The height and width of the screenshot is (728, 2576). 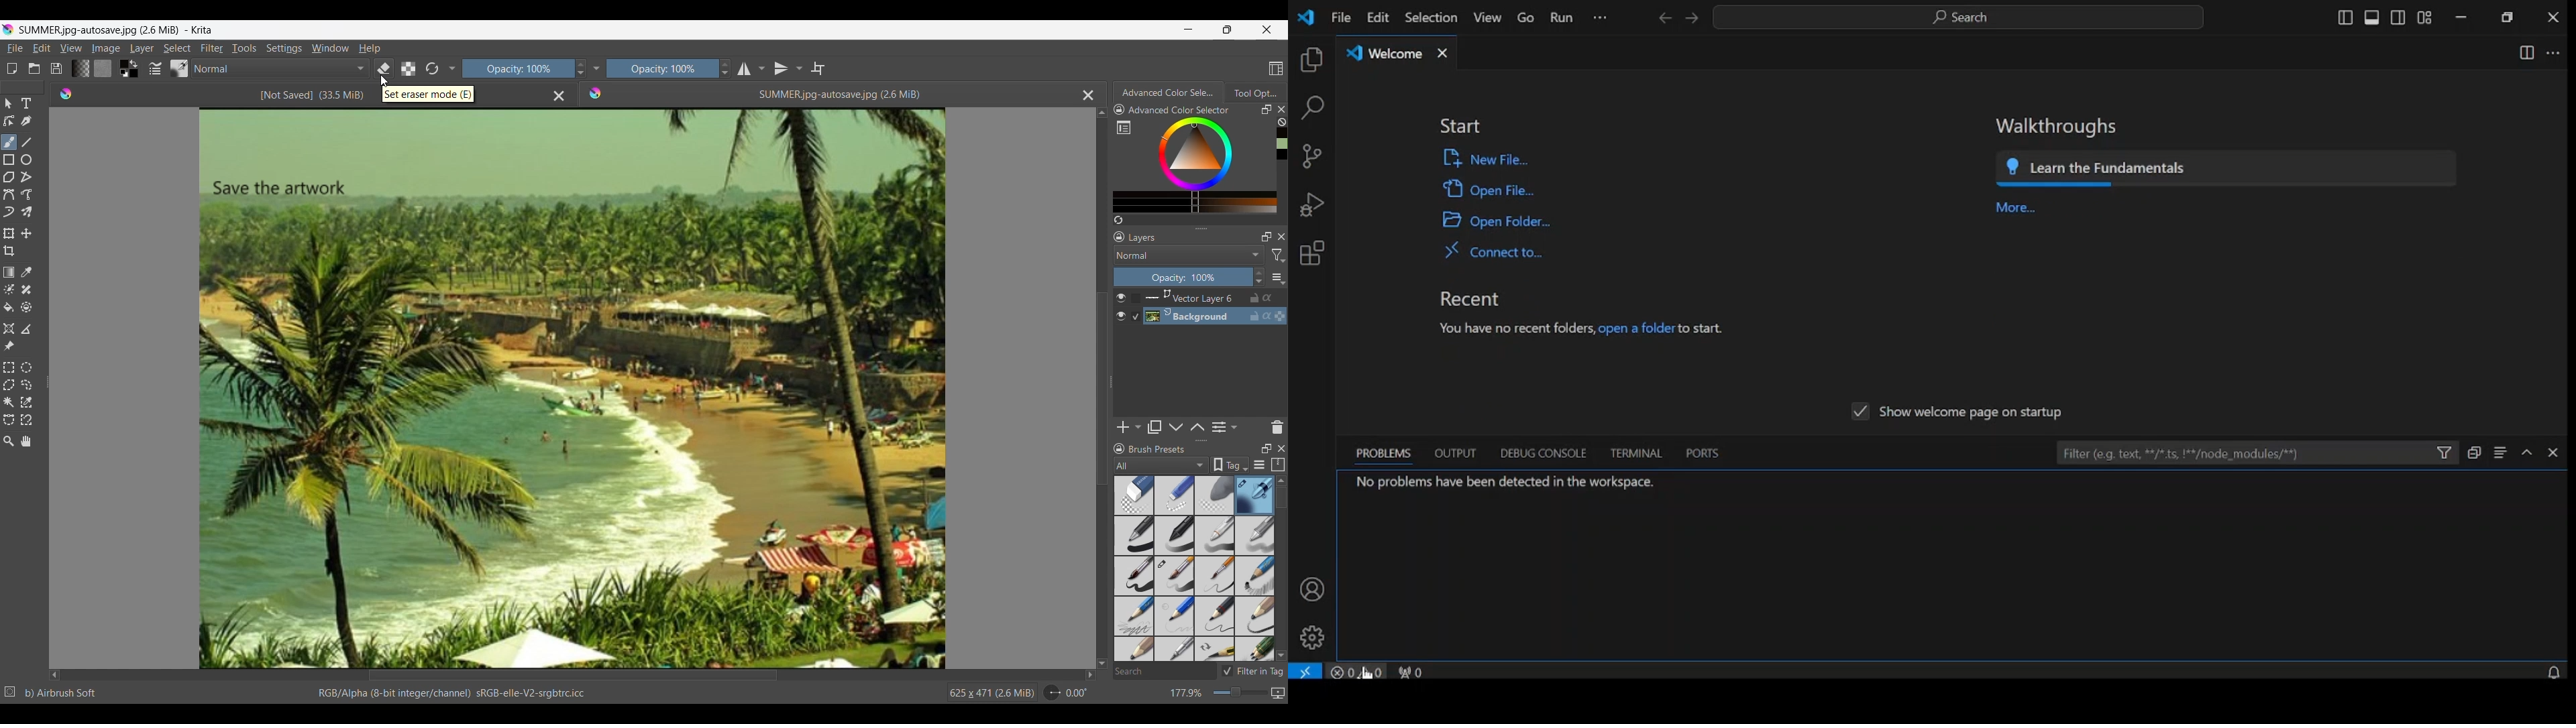 I want to click on Move layer up, so click(x=1197, y=426).